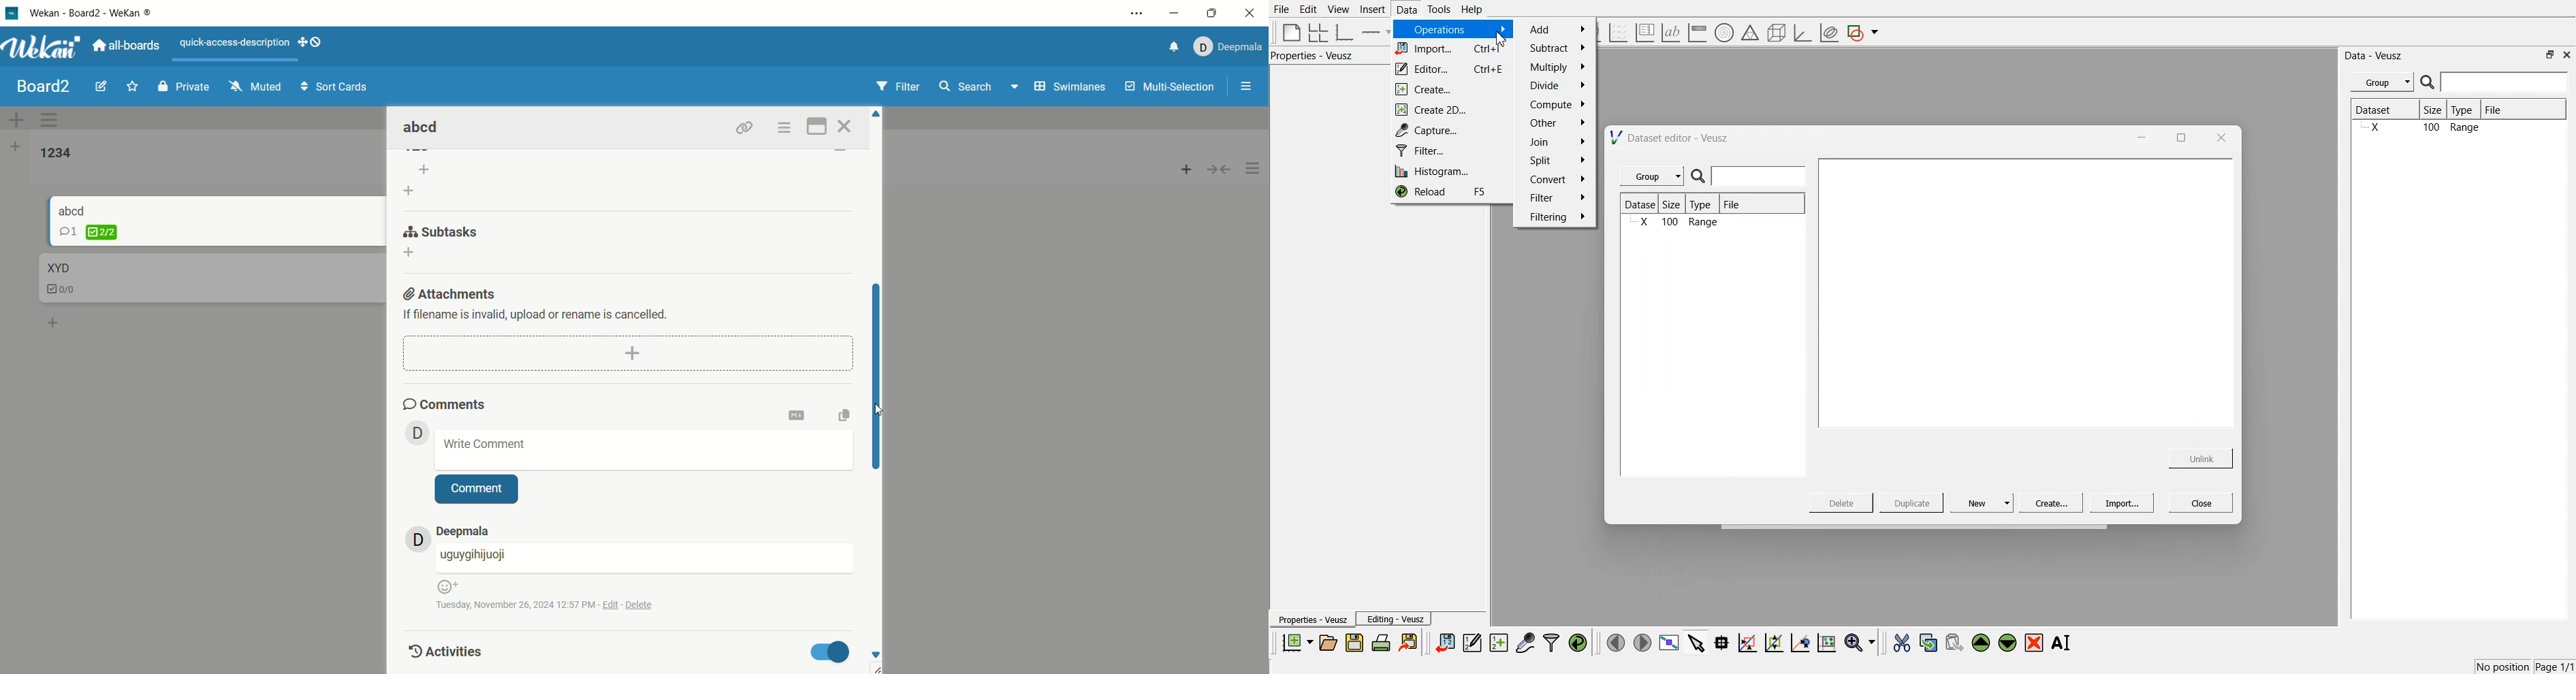 The image size is (2576, 700). What do you see at coordinates (980, 88) in the screenshot?
I see `search` at bounding box center [980, 88].